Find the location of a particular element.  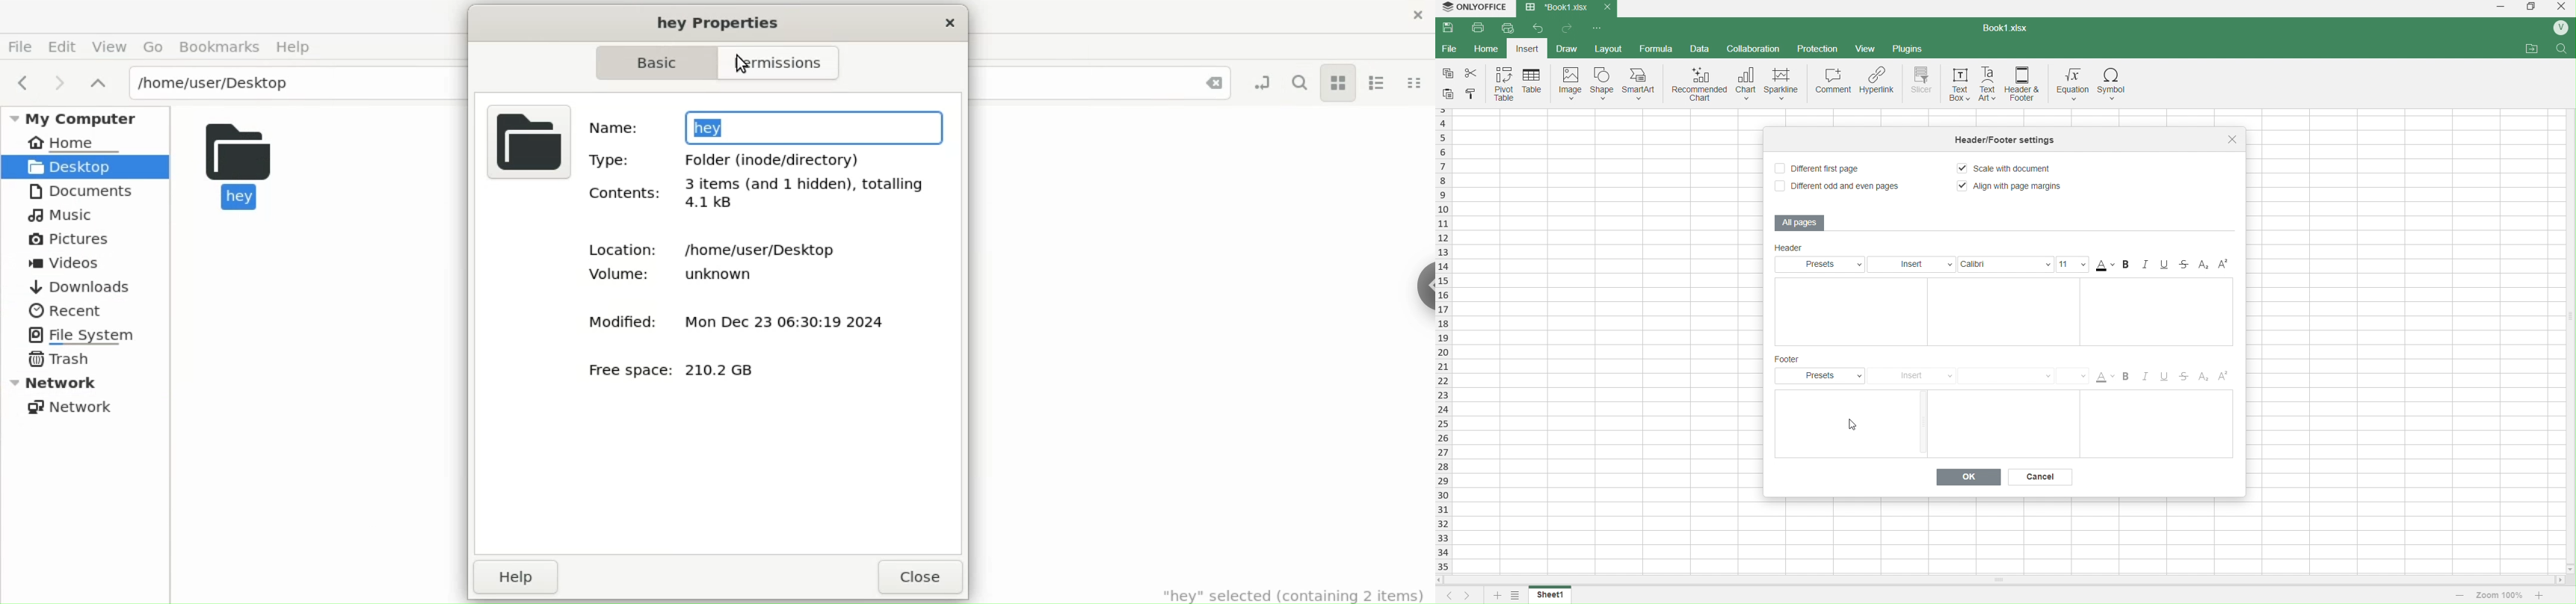

Music is located at coordinates (64, 215).